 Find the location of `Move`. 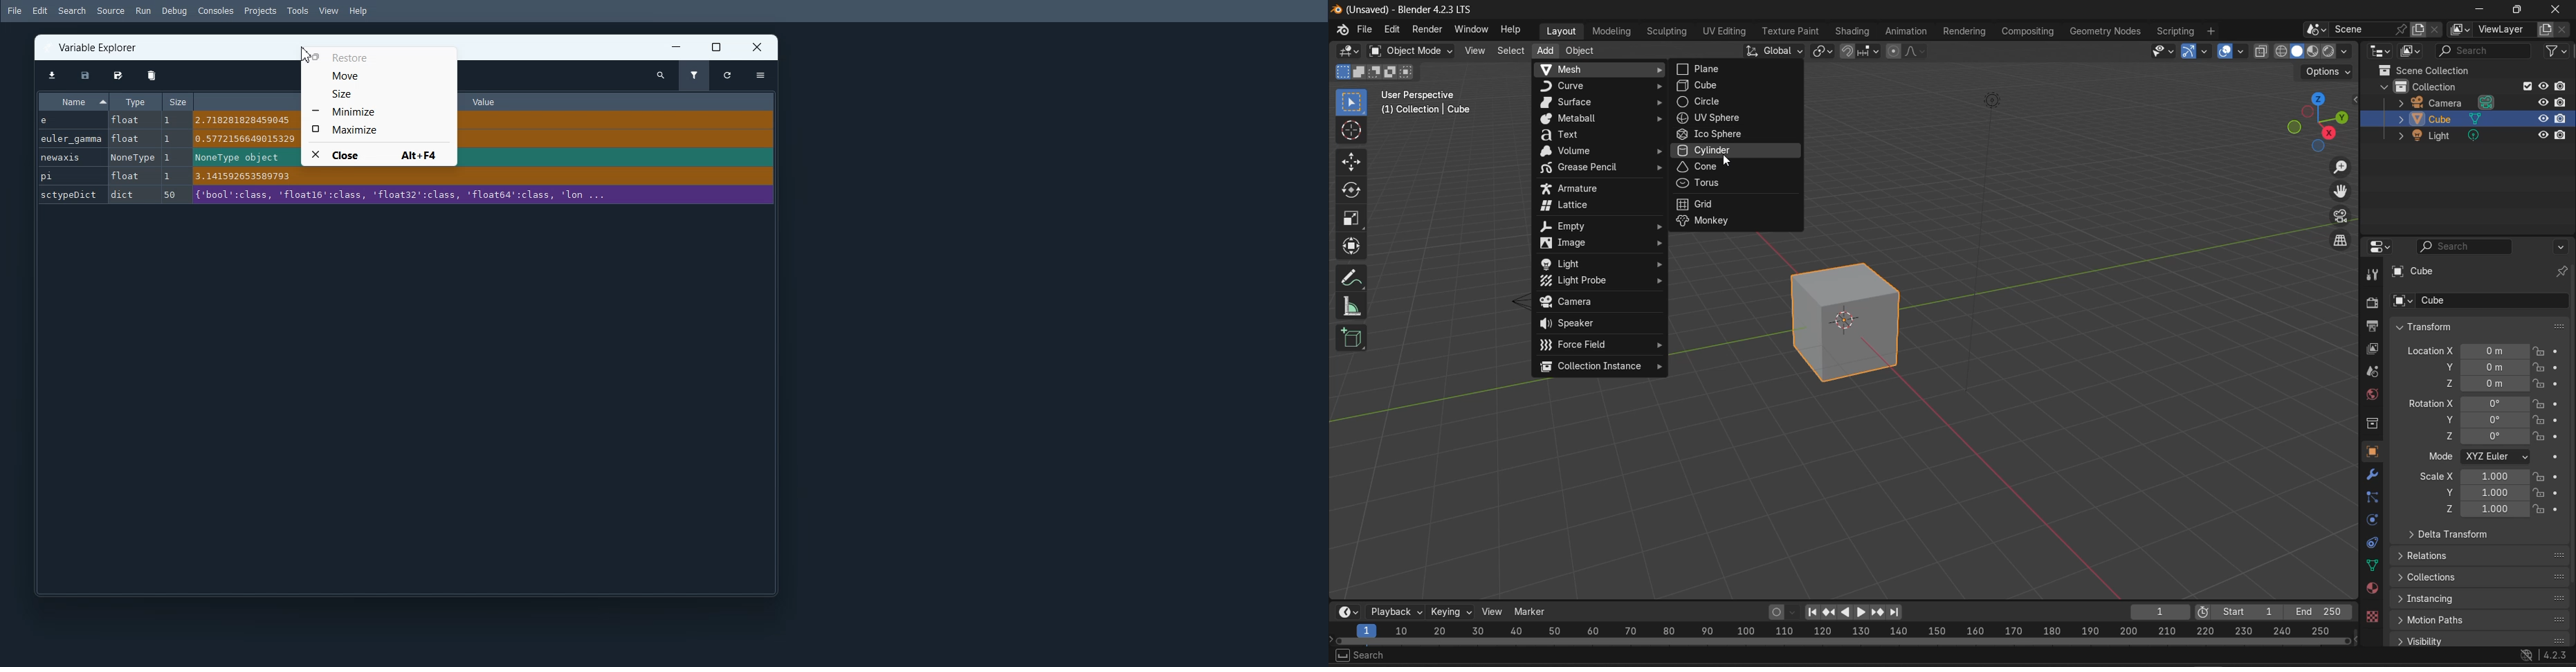

Move is located at coordinates (379, 76).